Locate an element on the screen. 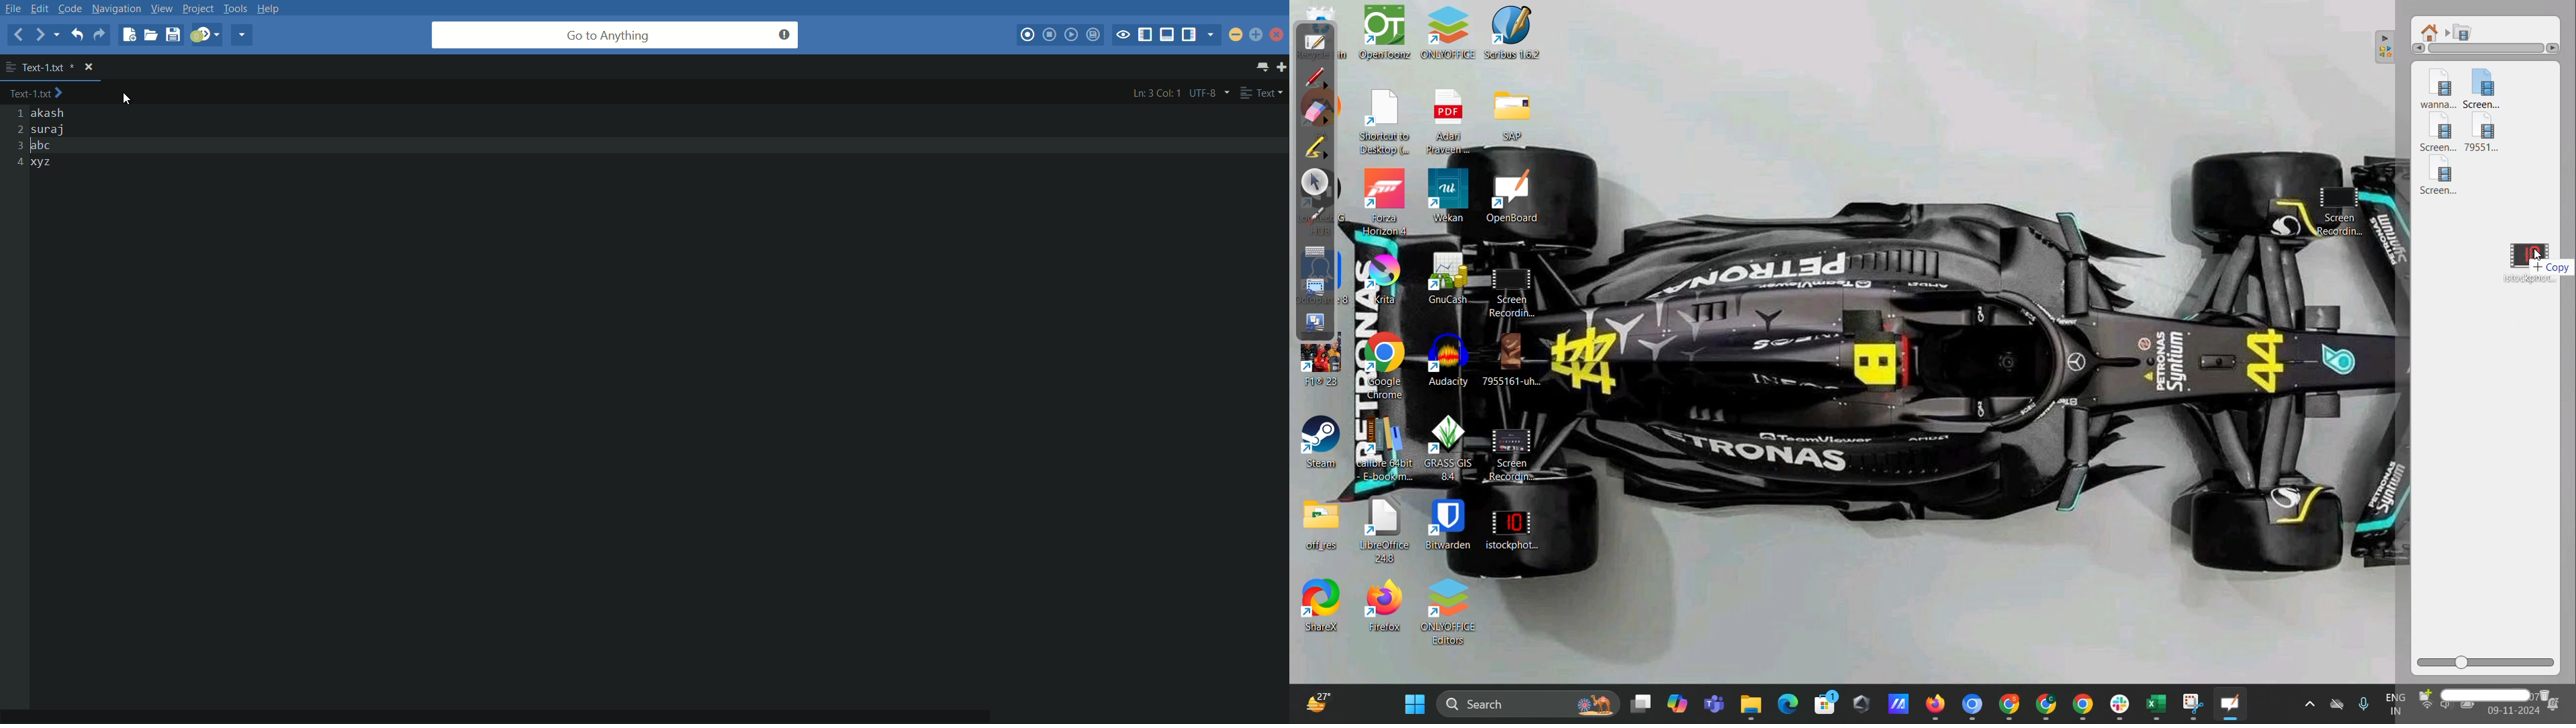  Show hidden icons is located at coordinates (2303, 703).